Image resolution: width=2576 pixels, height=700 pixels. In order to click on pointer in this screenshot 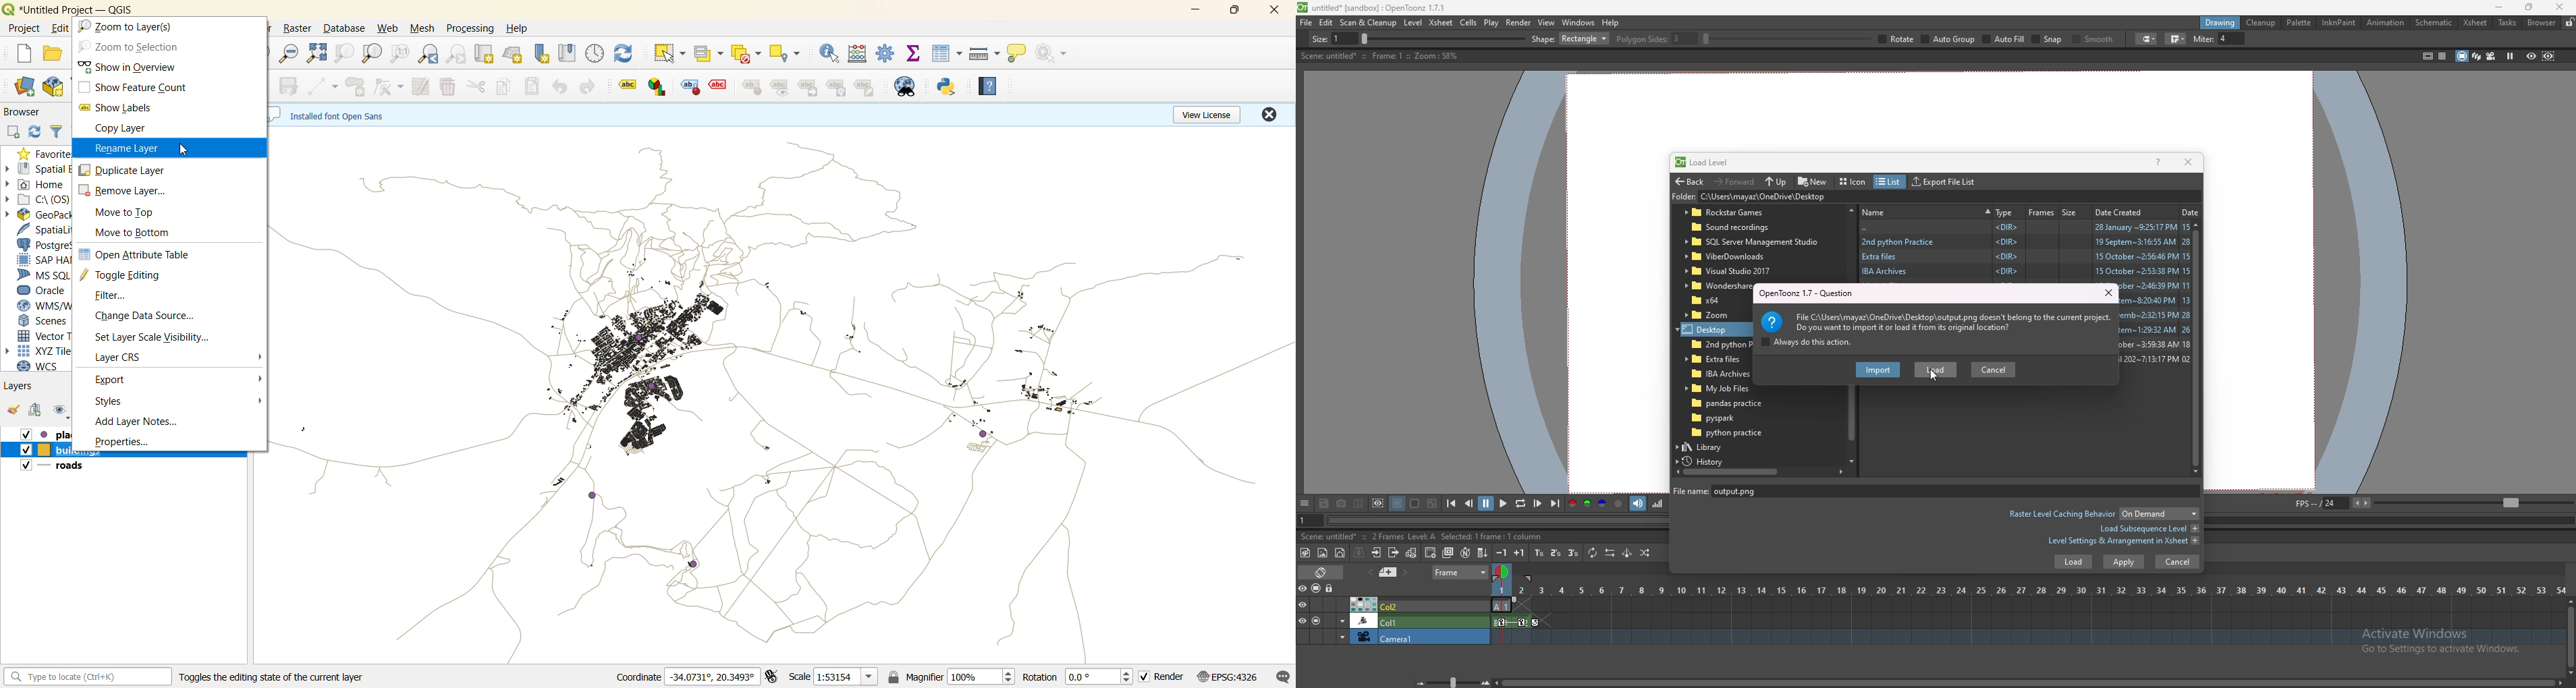, I will do `click(193, 153)`.